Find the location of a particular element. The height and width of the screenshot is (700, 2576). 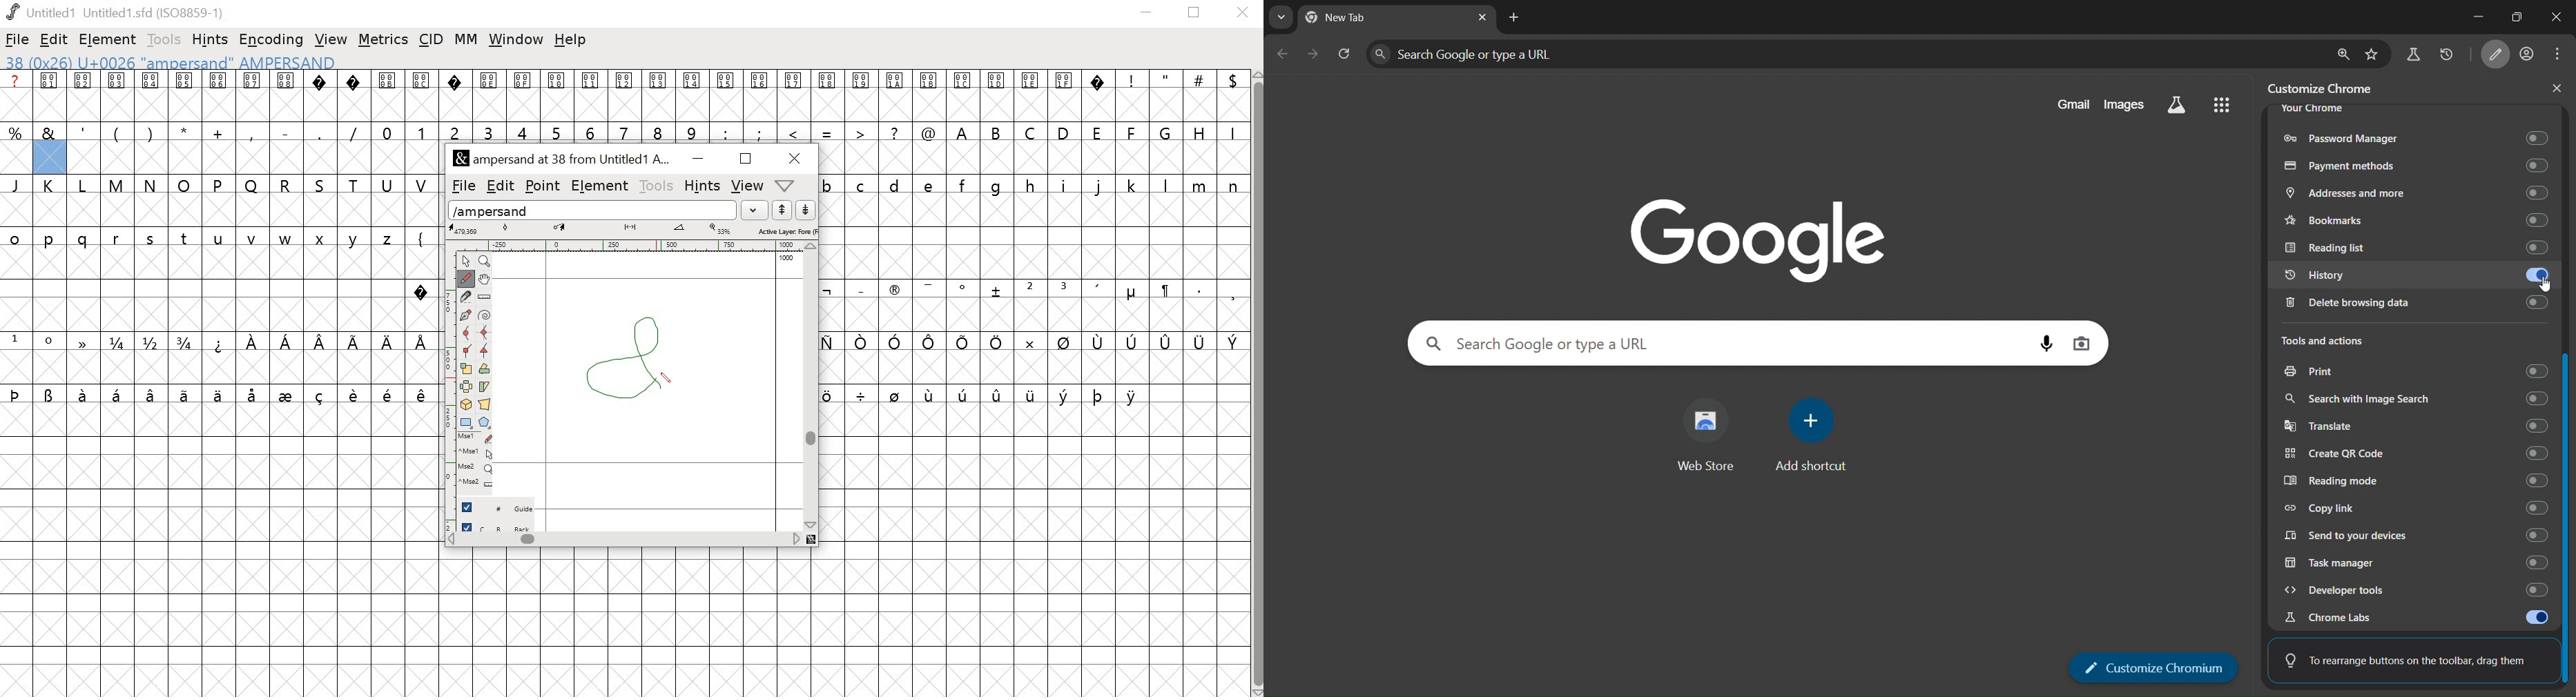

, is located at coordinates (1232, 293).